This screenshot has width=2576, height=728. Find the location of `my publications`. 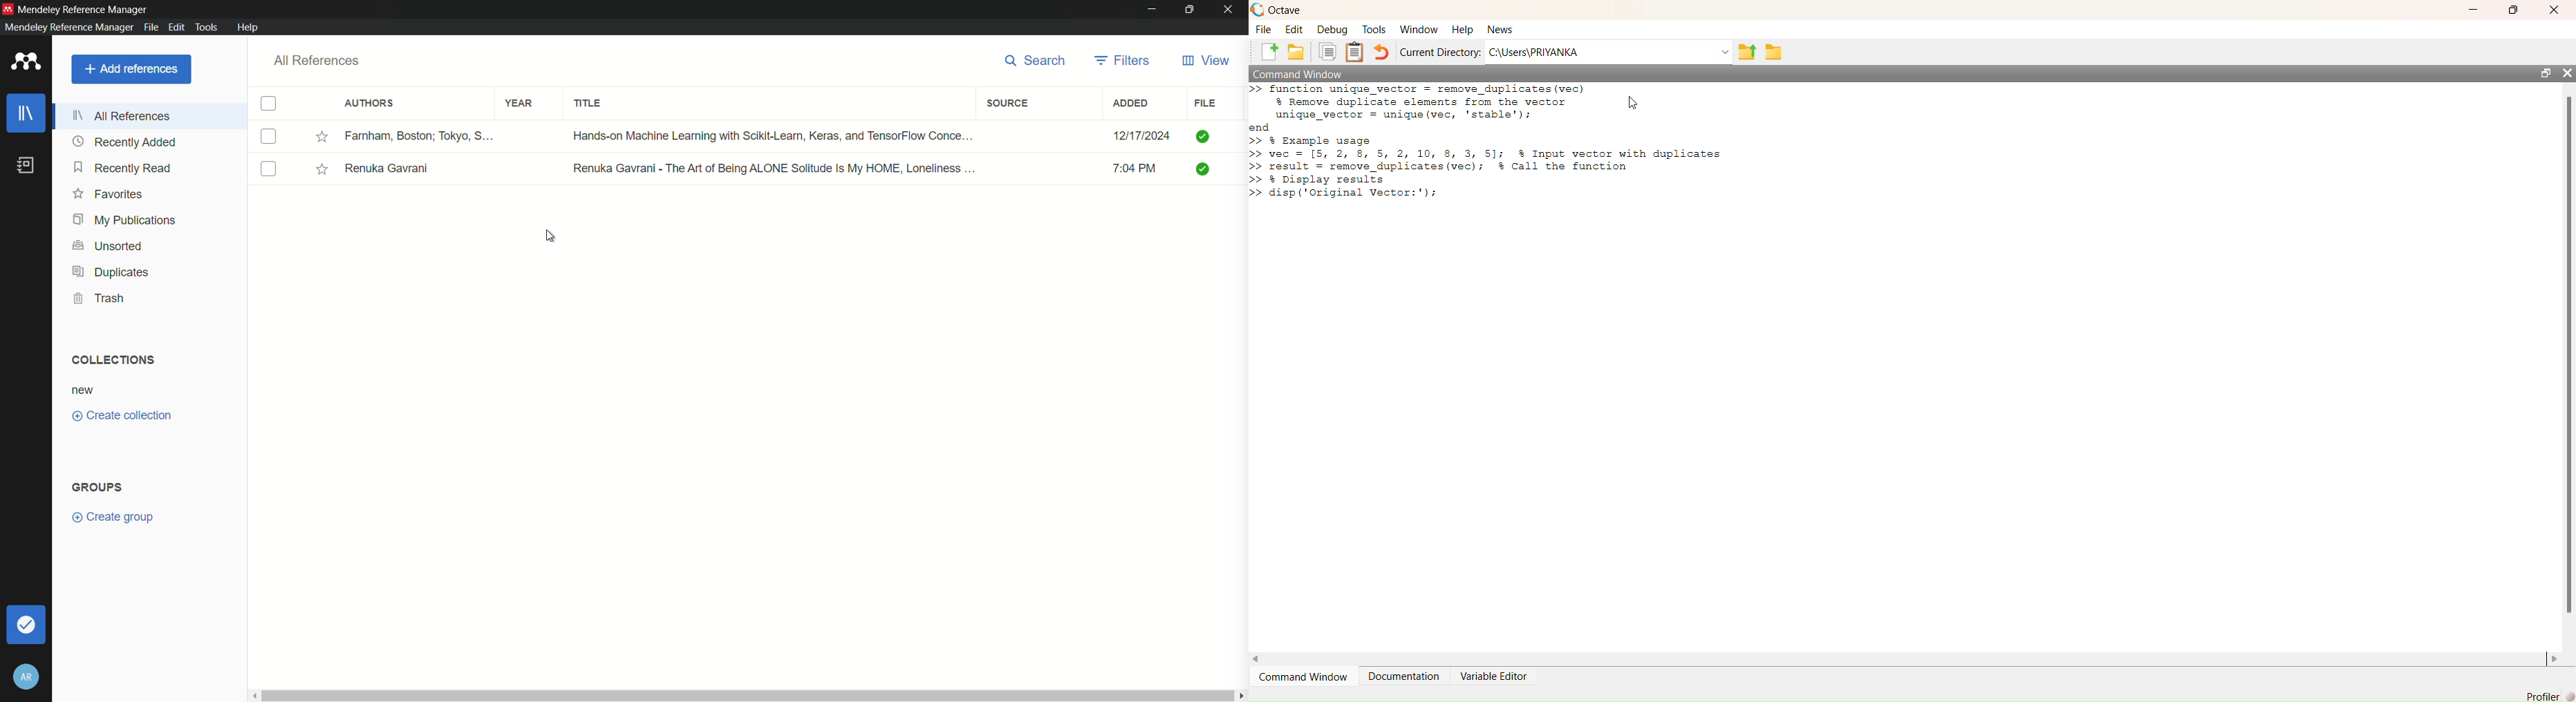

my publications is located at coordinates (124, 221).